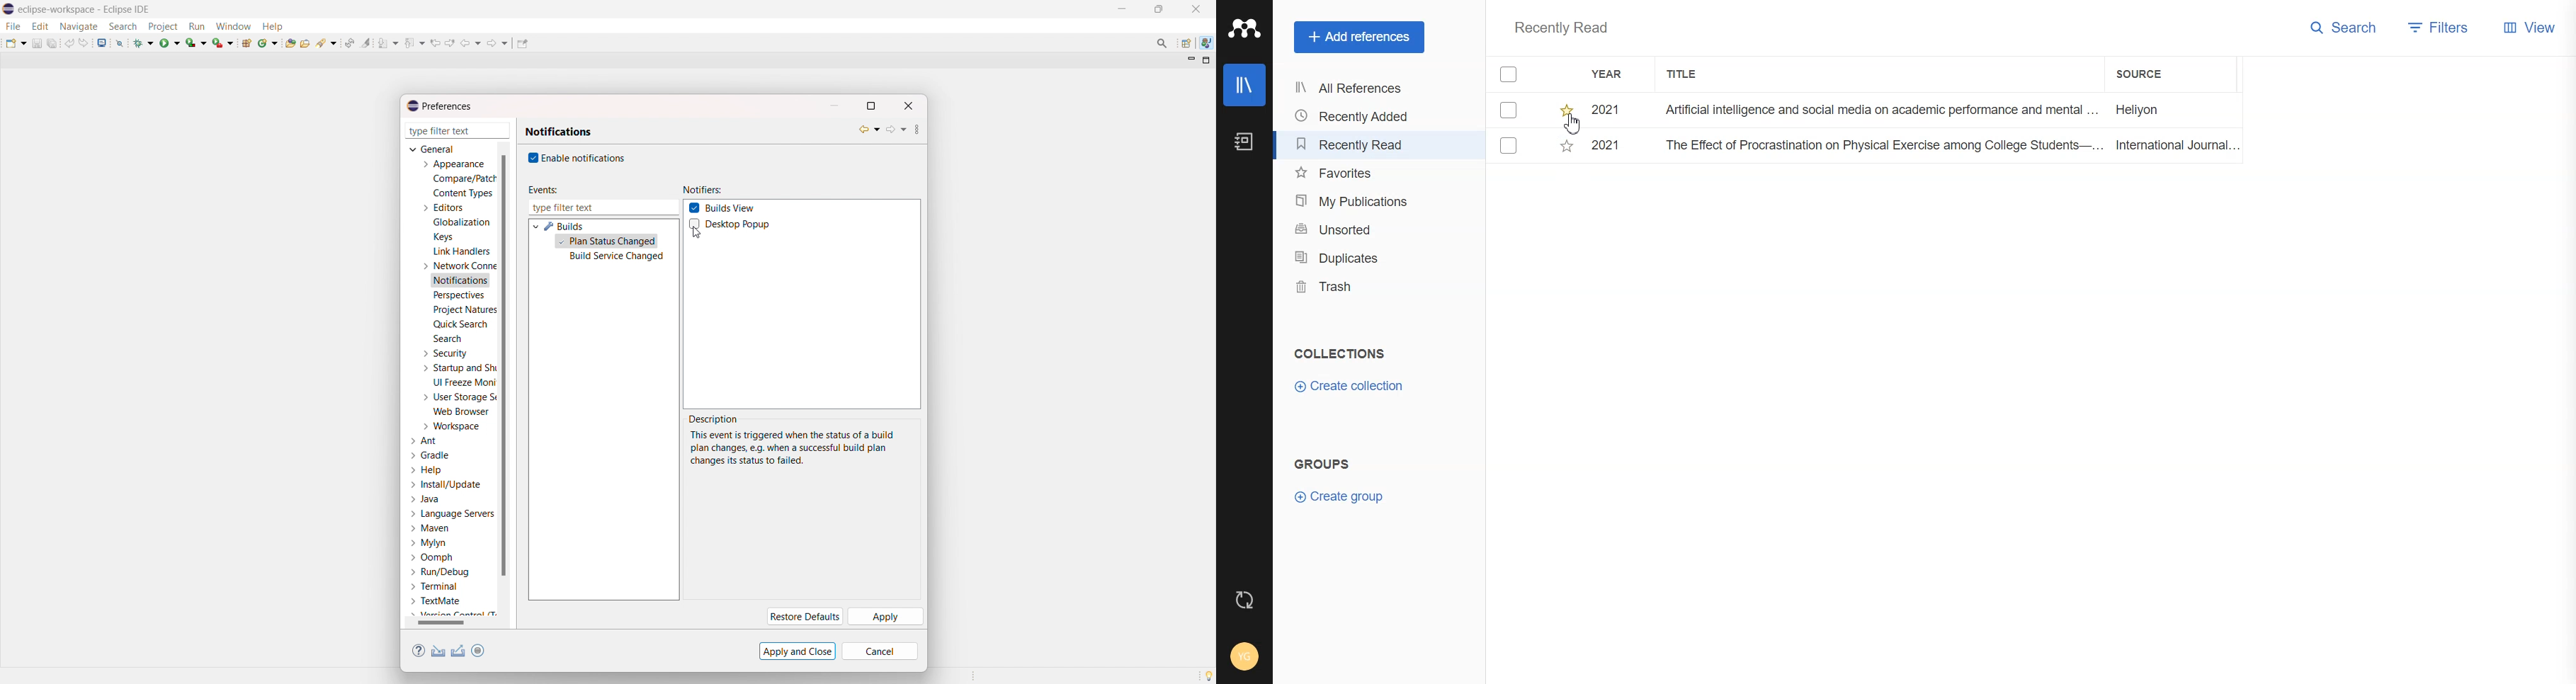  Describe the element at coordinates (2345, 28) in the screenshot. I see `Search` at that location.